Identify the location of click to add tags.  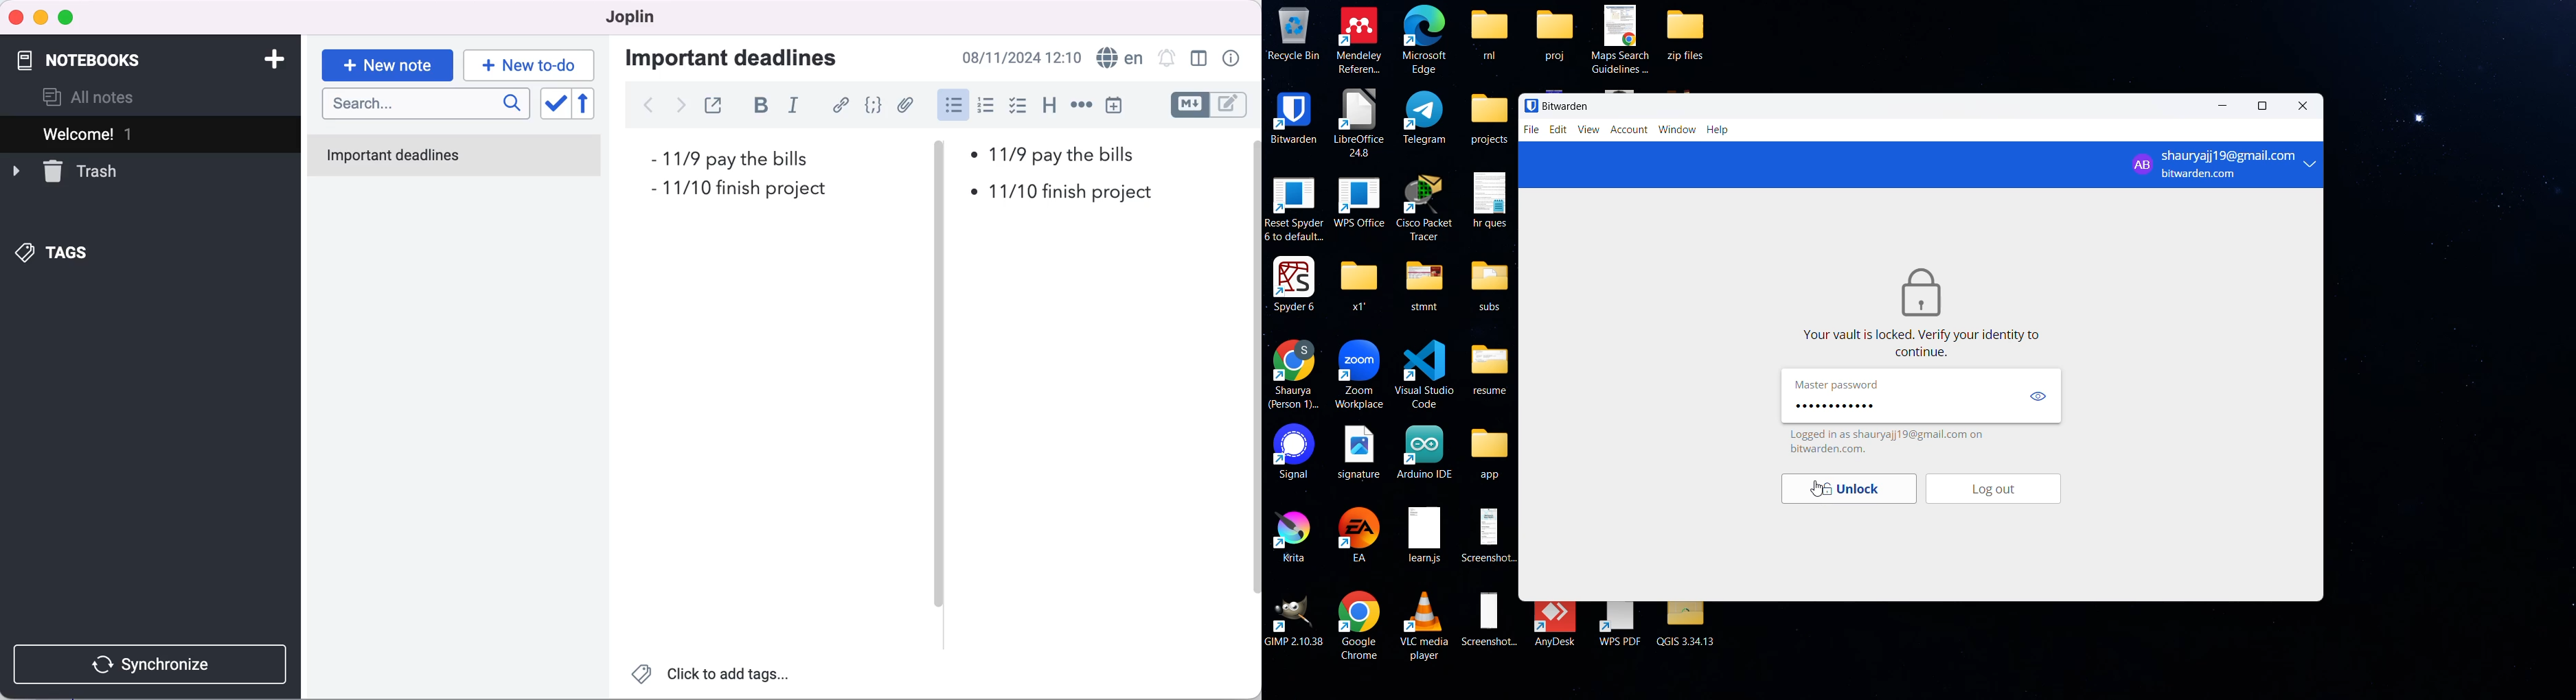
(715, 676).